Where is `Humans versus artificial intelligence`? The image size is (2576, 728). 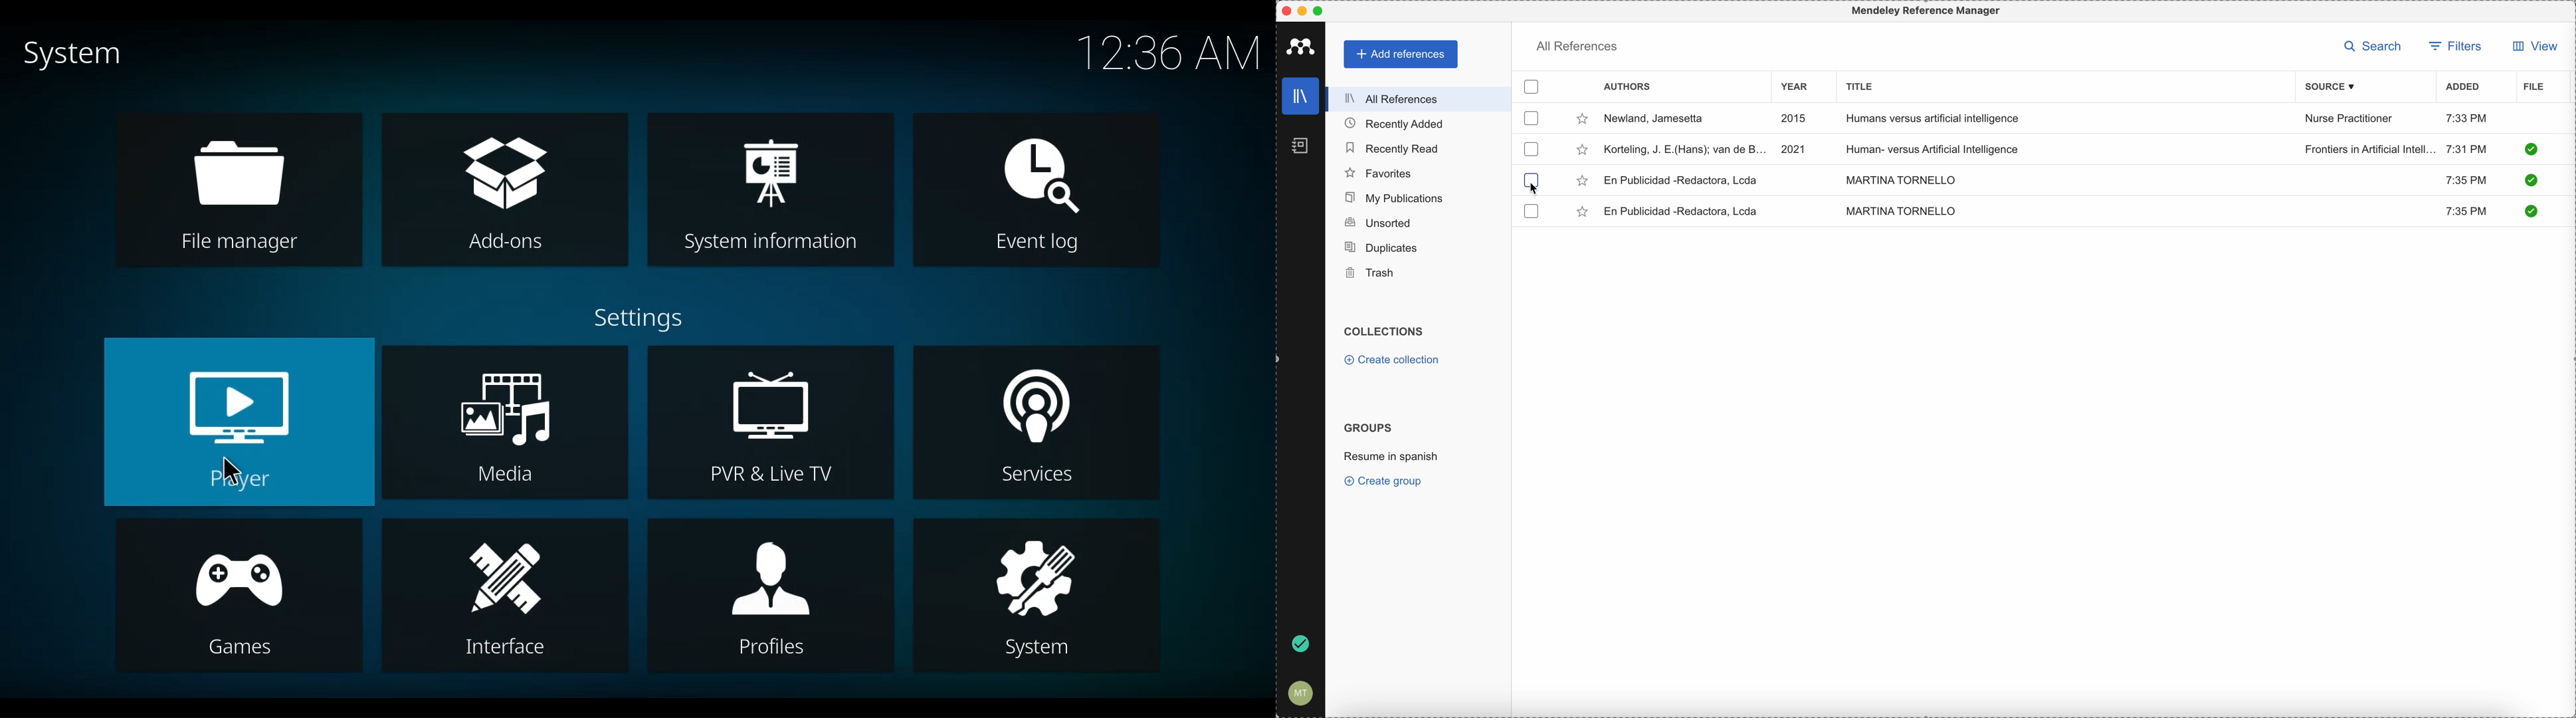
Humans versus artificial intelligence is located at coordinates (1933, 120).